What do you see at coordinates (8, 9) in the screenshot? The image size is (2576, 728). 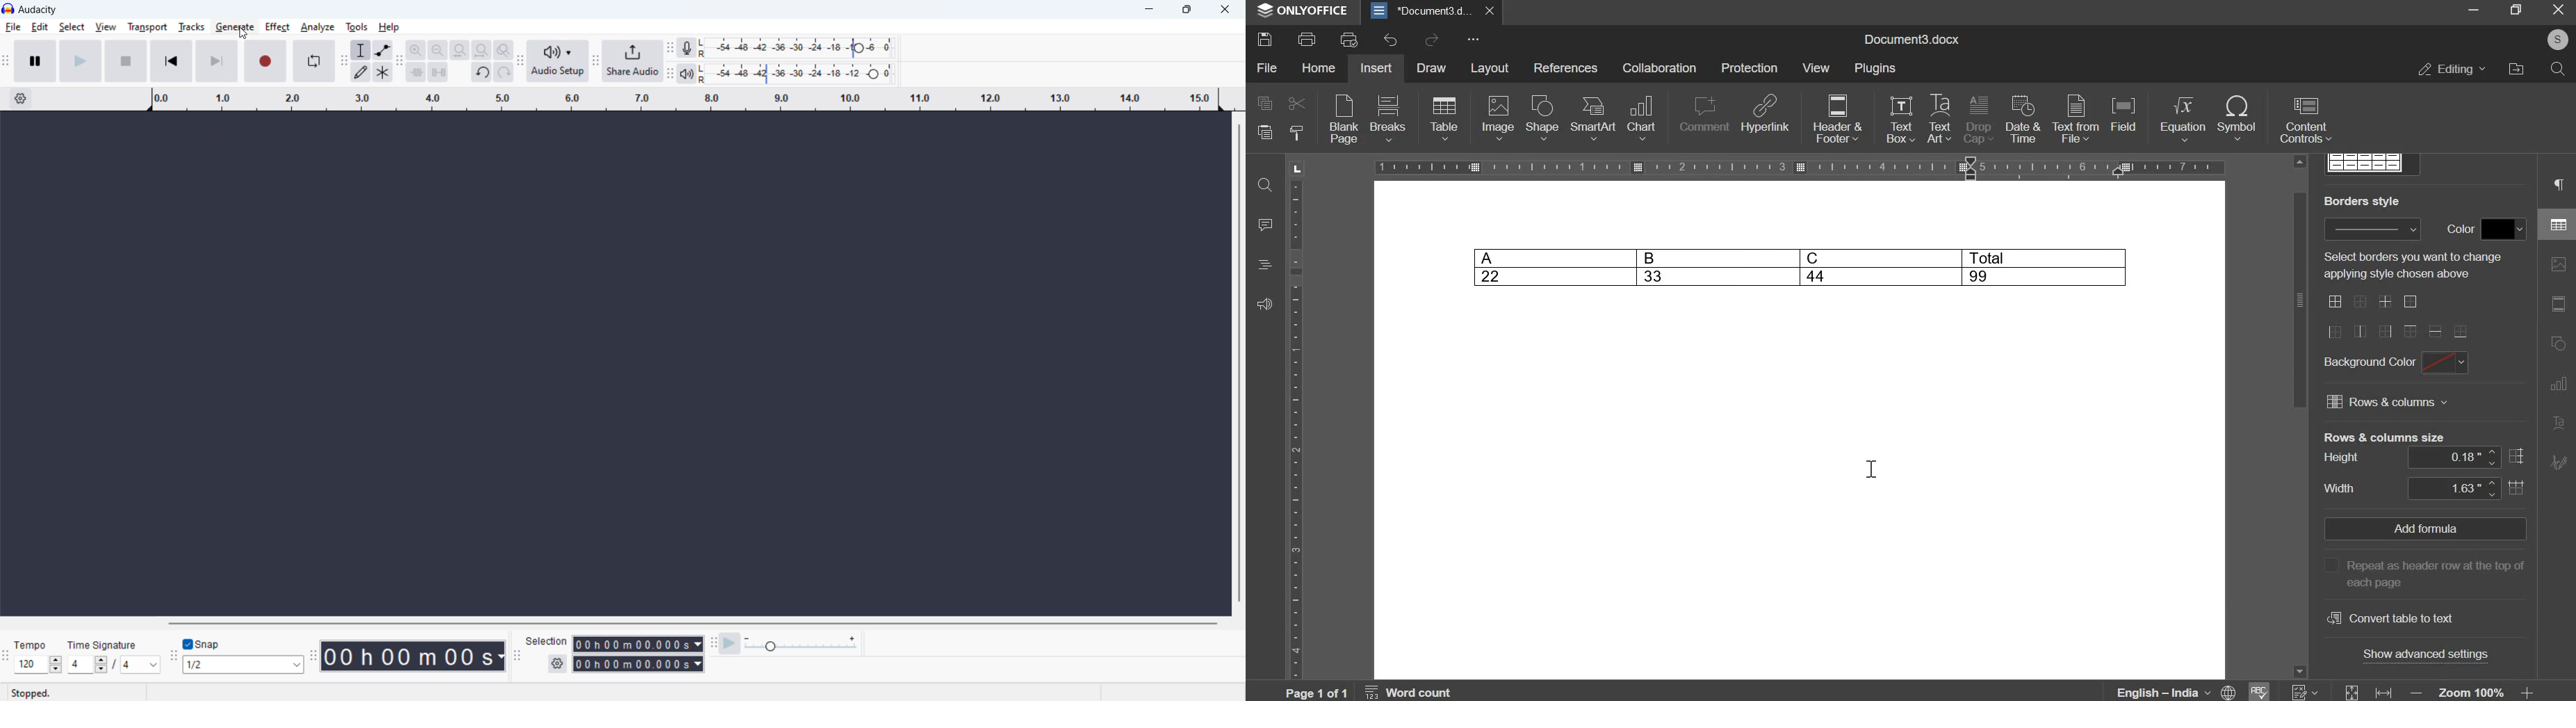 I see `logo` at bounding box center [8, 9].